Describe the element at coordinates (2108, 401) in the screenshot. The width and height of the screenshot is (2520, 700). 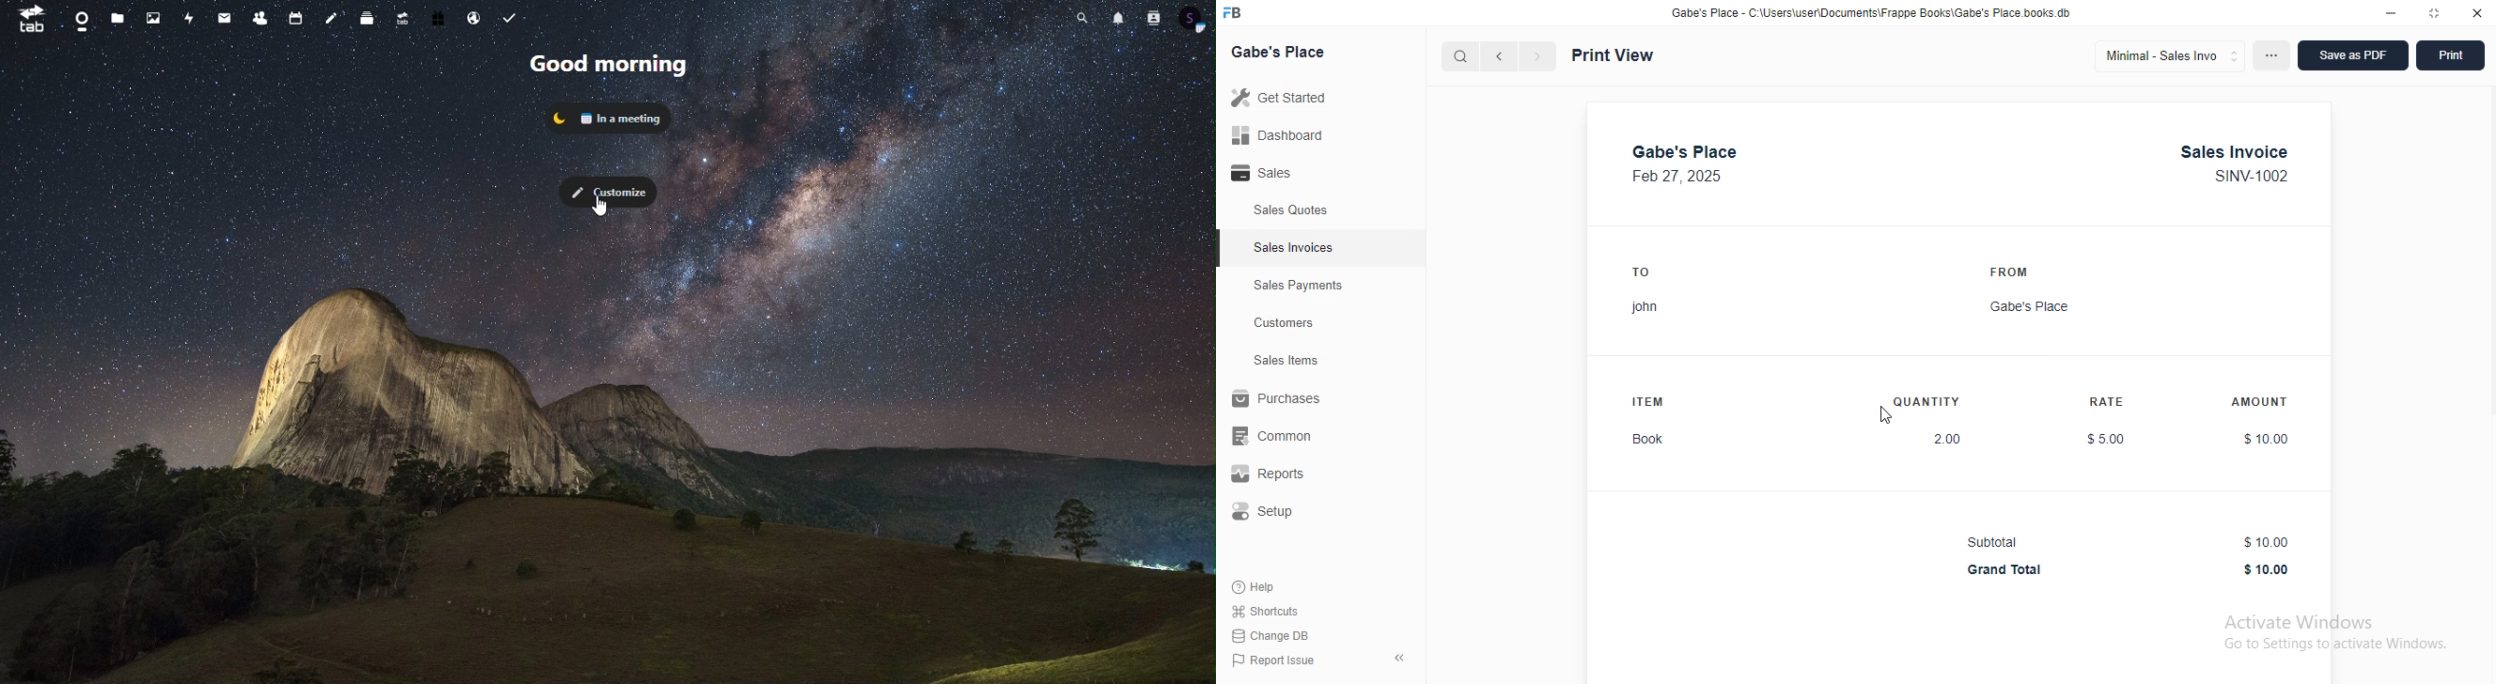
I see `RATE` at that location.